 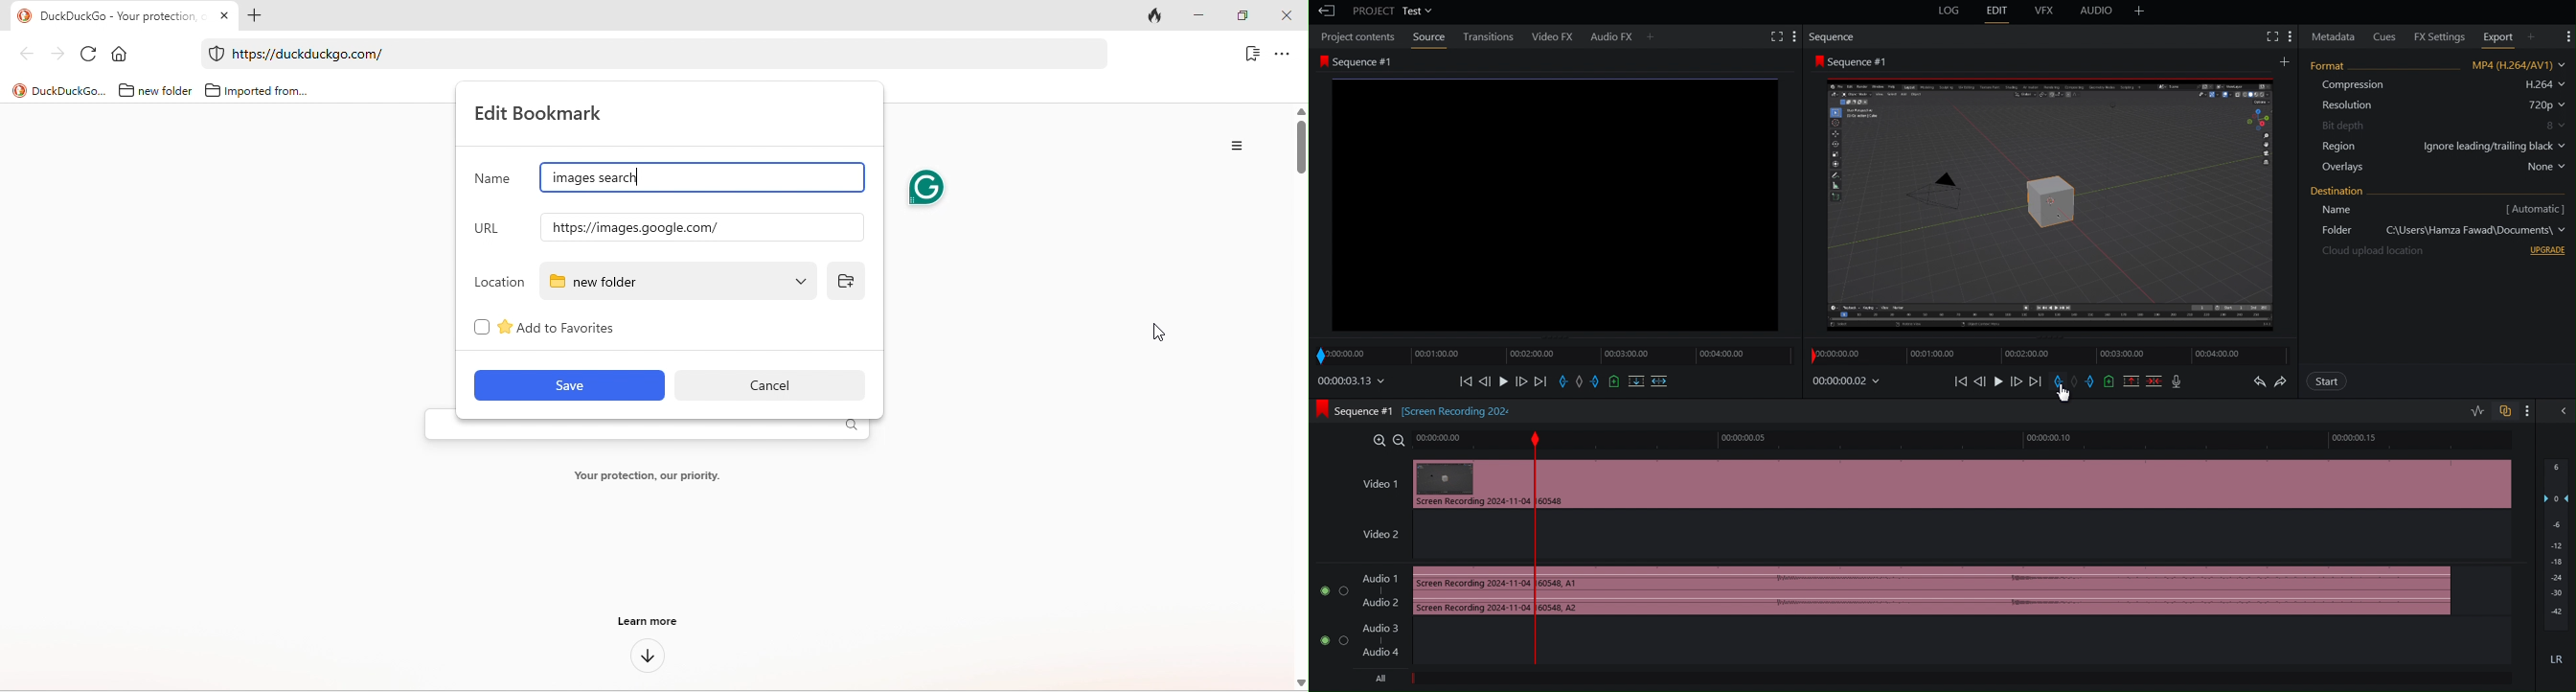 I want to click on Play, so click(x=2002, y=382).